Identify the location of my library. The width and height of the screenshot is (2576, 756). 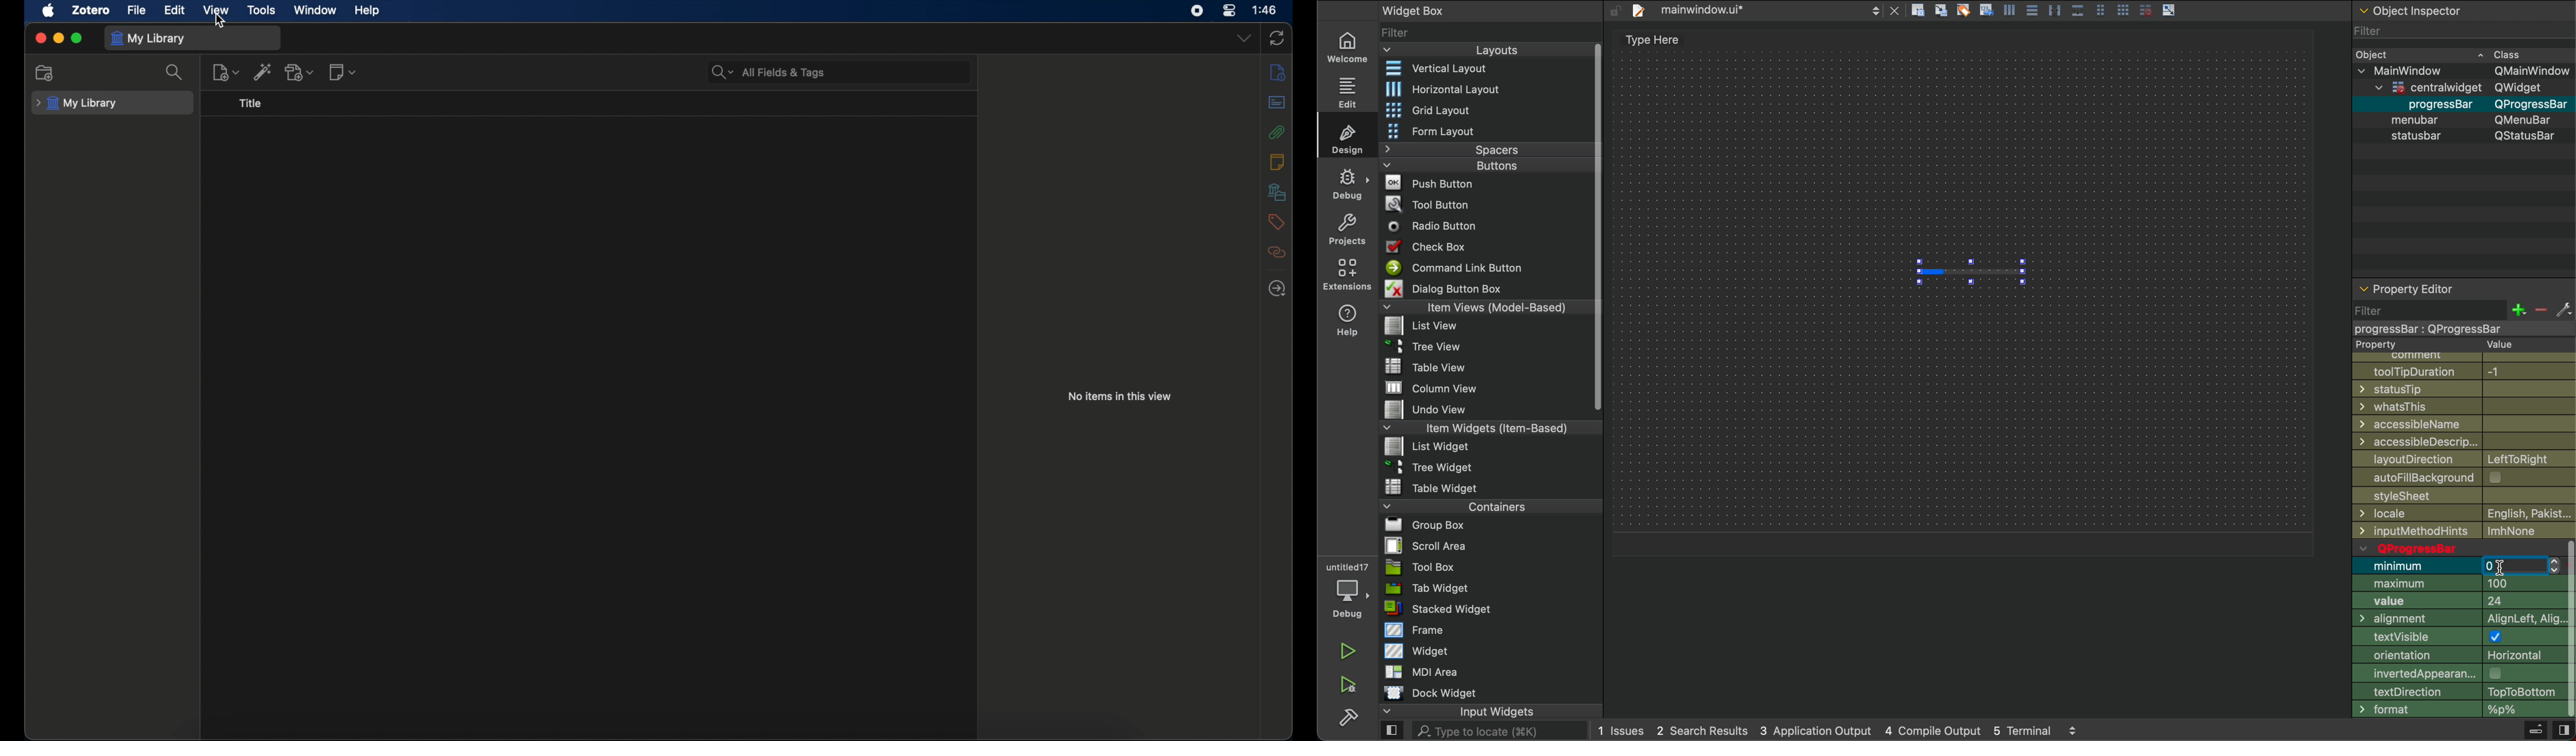
(150, 38).